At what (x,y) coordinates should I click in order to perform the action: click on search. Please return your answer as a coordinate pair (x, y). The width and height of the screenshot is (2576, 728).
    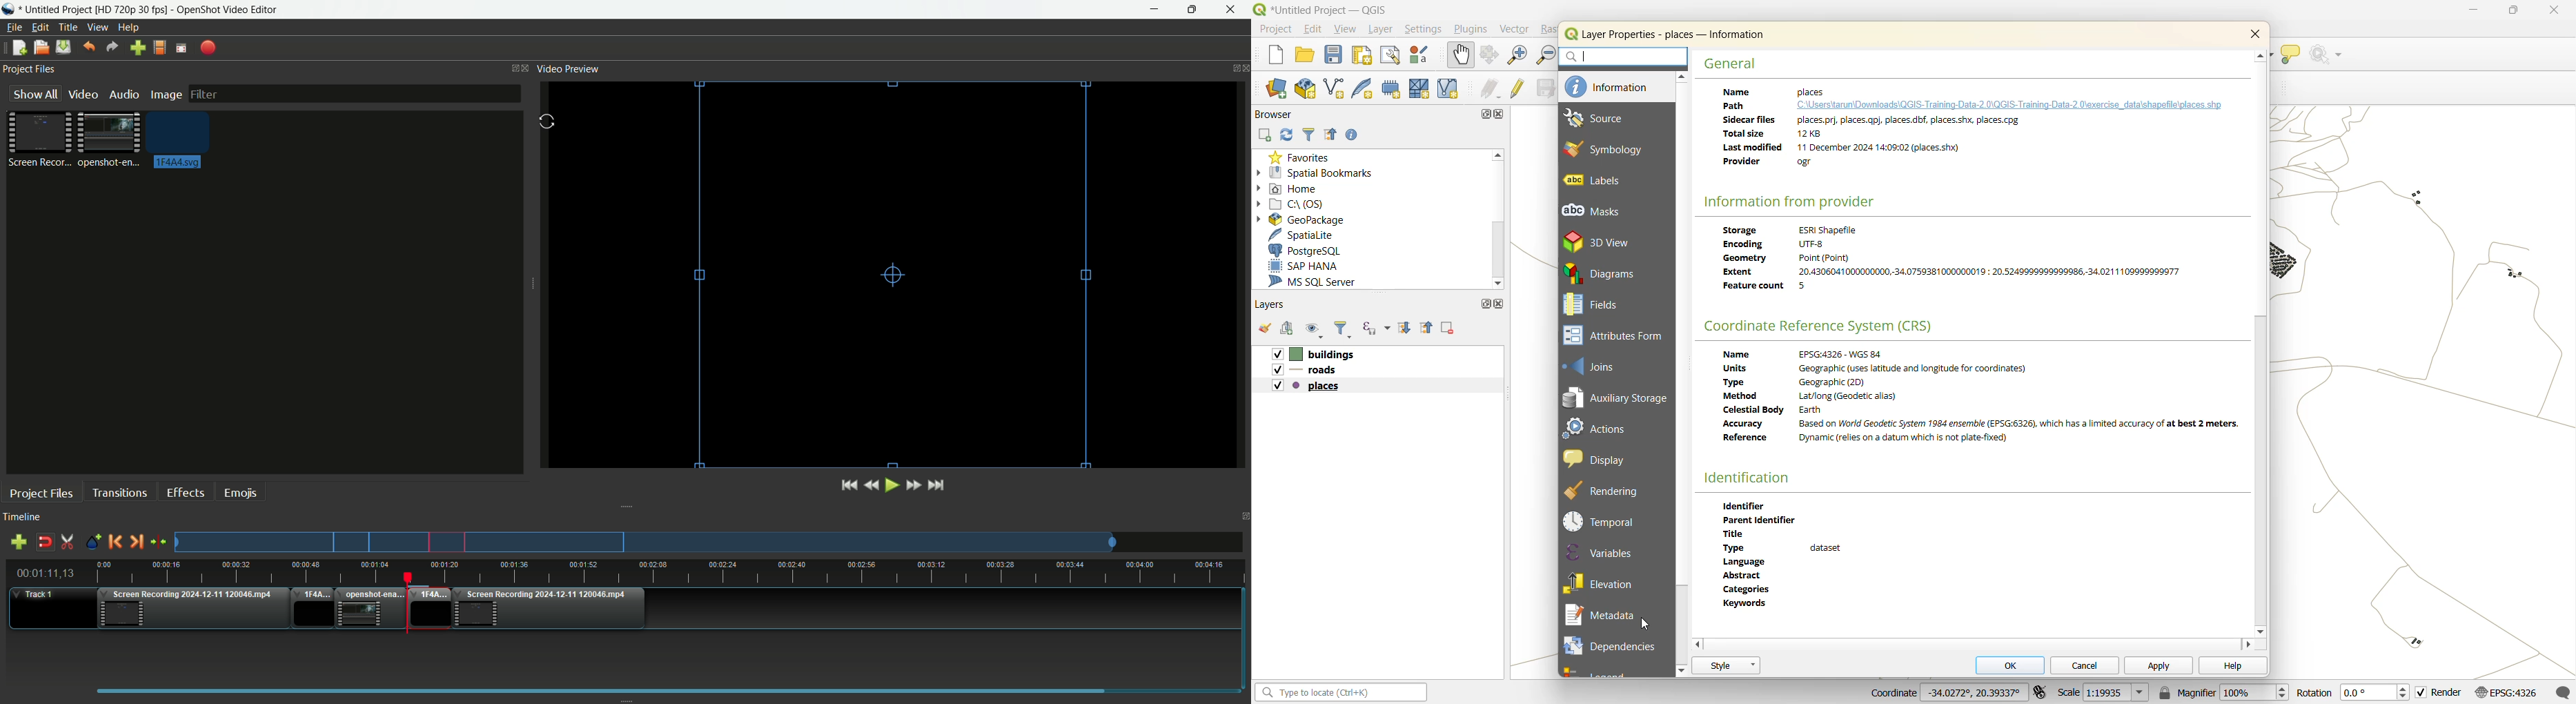
    Looking at the image, I should click on (1628, 57).